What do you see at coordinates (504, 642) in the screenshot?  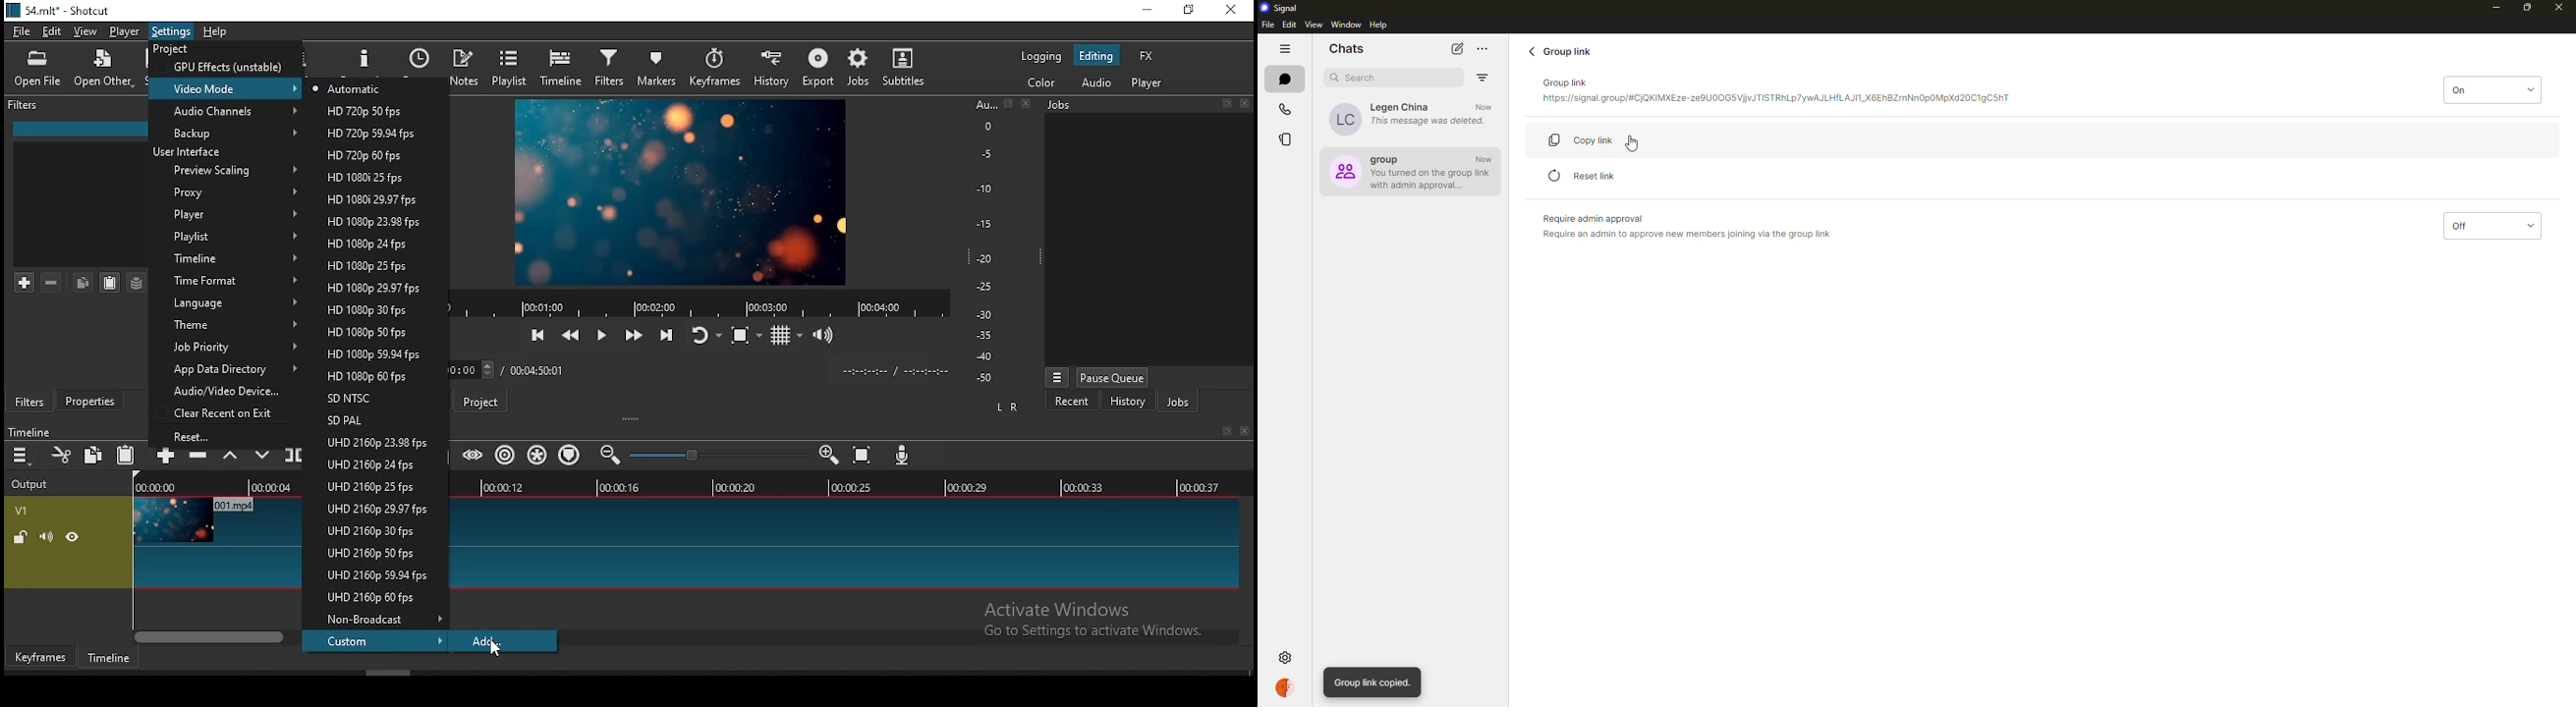 I see `add` at bounding box center [504, 642].